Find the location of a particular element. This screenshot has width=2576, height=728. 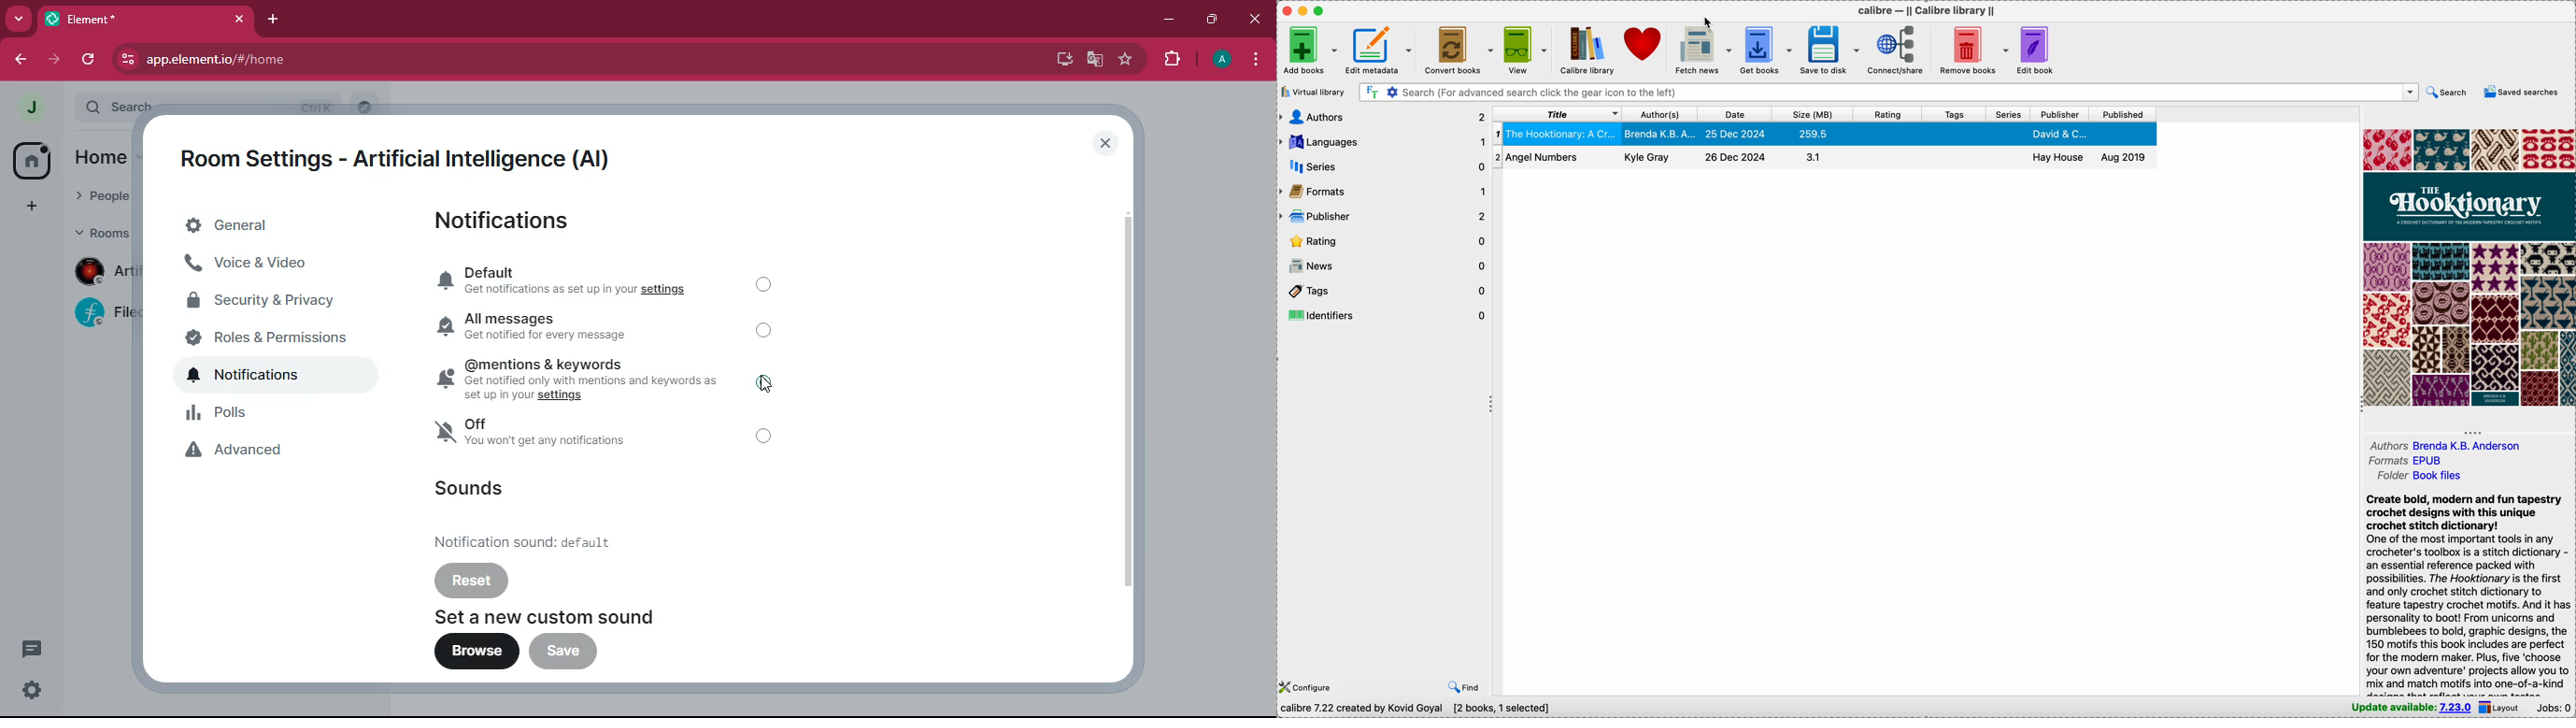

add tab is located at coordinates (277, 21).